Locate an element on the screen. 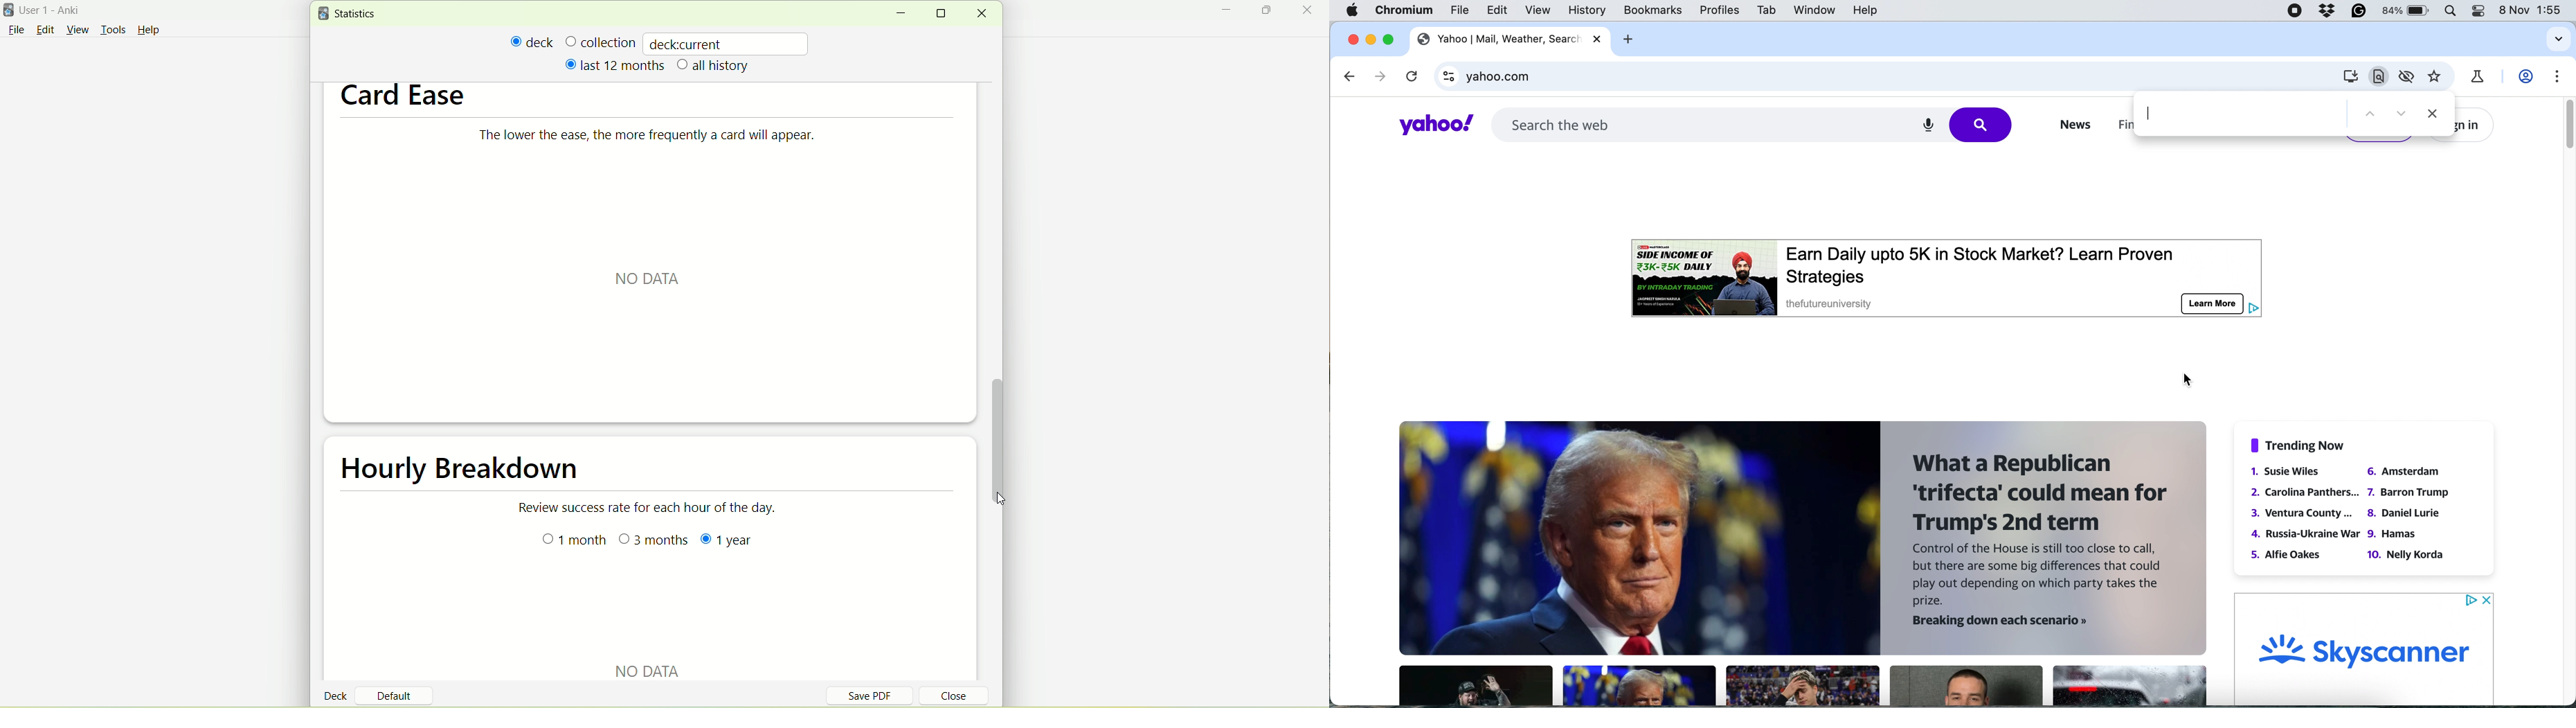 This screenshot has height=728, width=2576. News Article  is located at coordinates (1803, 685).